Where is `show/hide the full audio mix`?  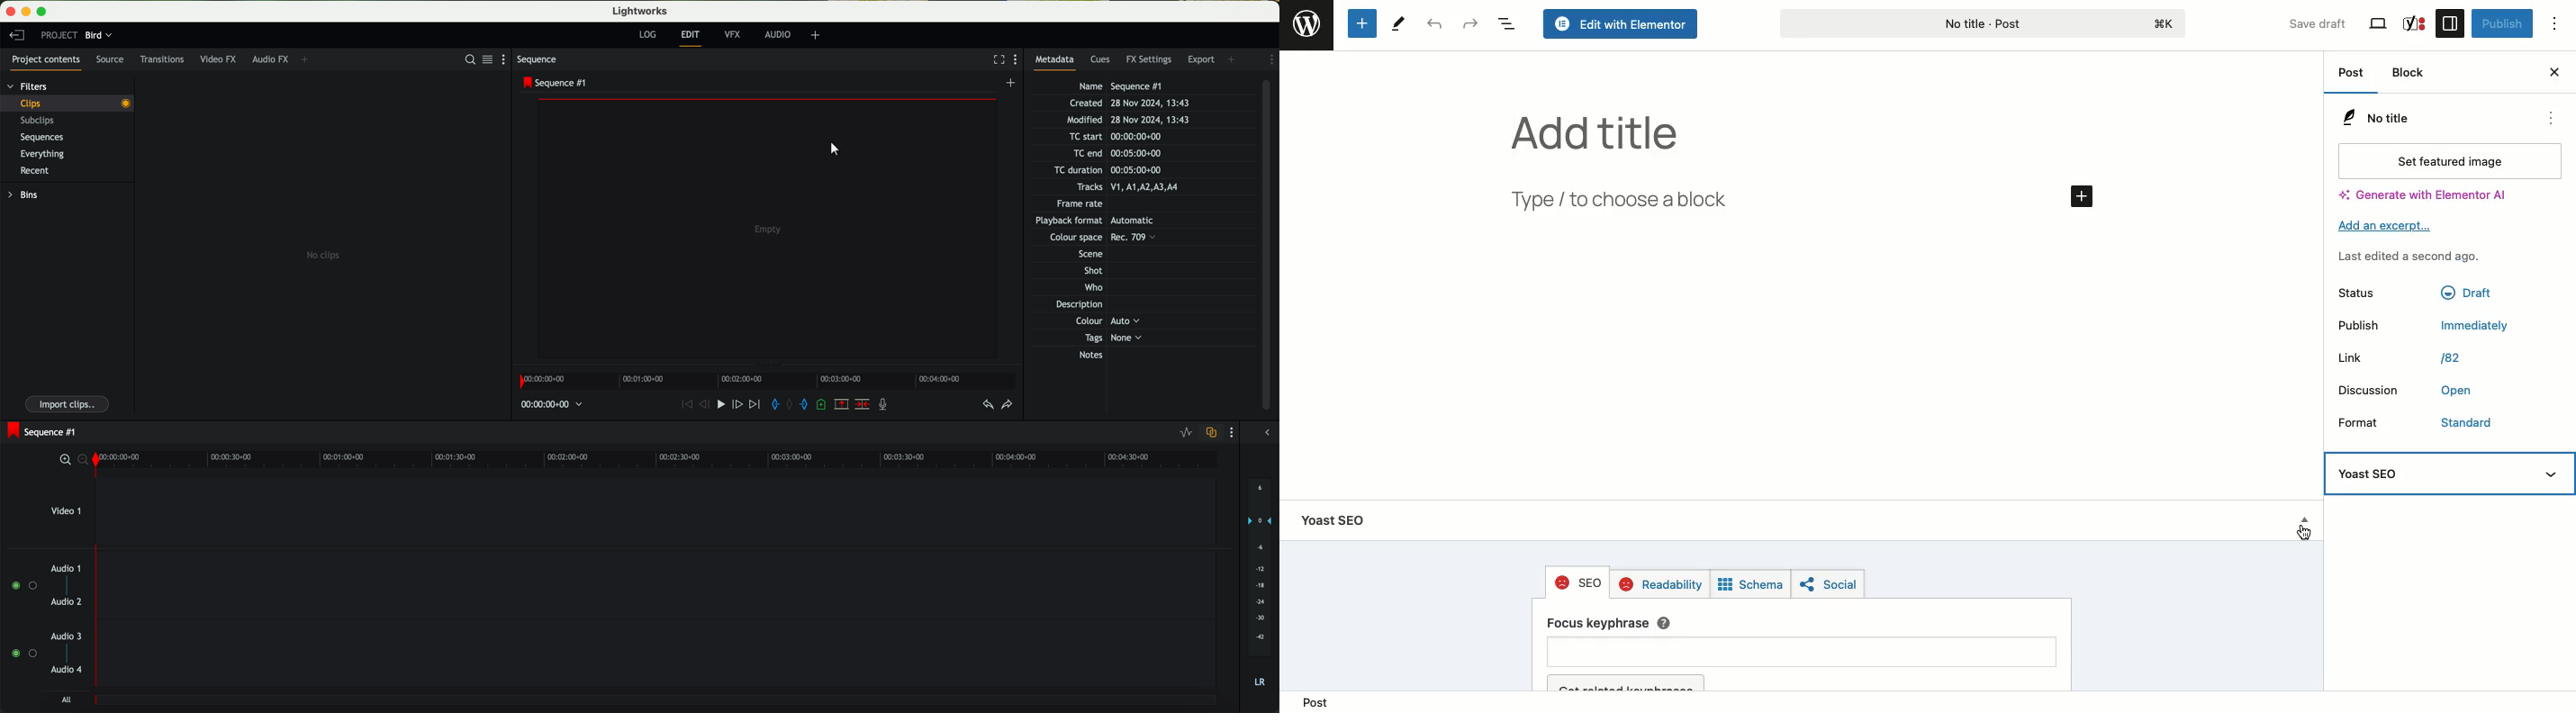
show/hide the full audio mix is located at coordinates (1266, 434).